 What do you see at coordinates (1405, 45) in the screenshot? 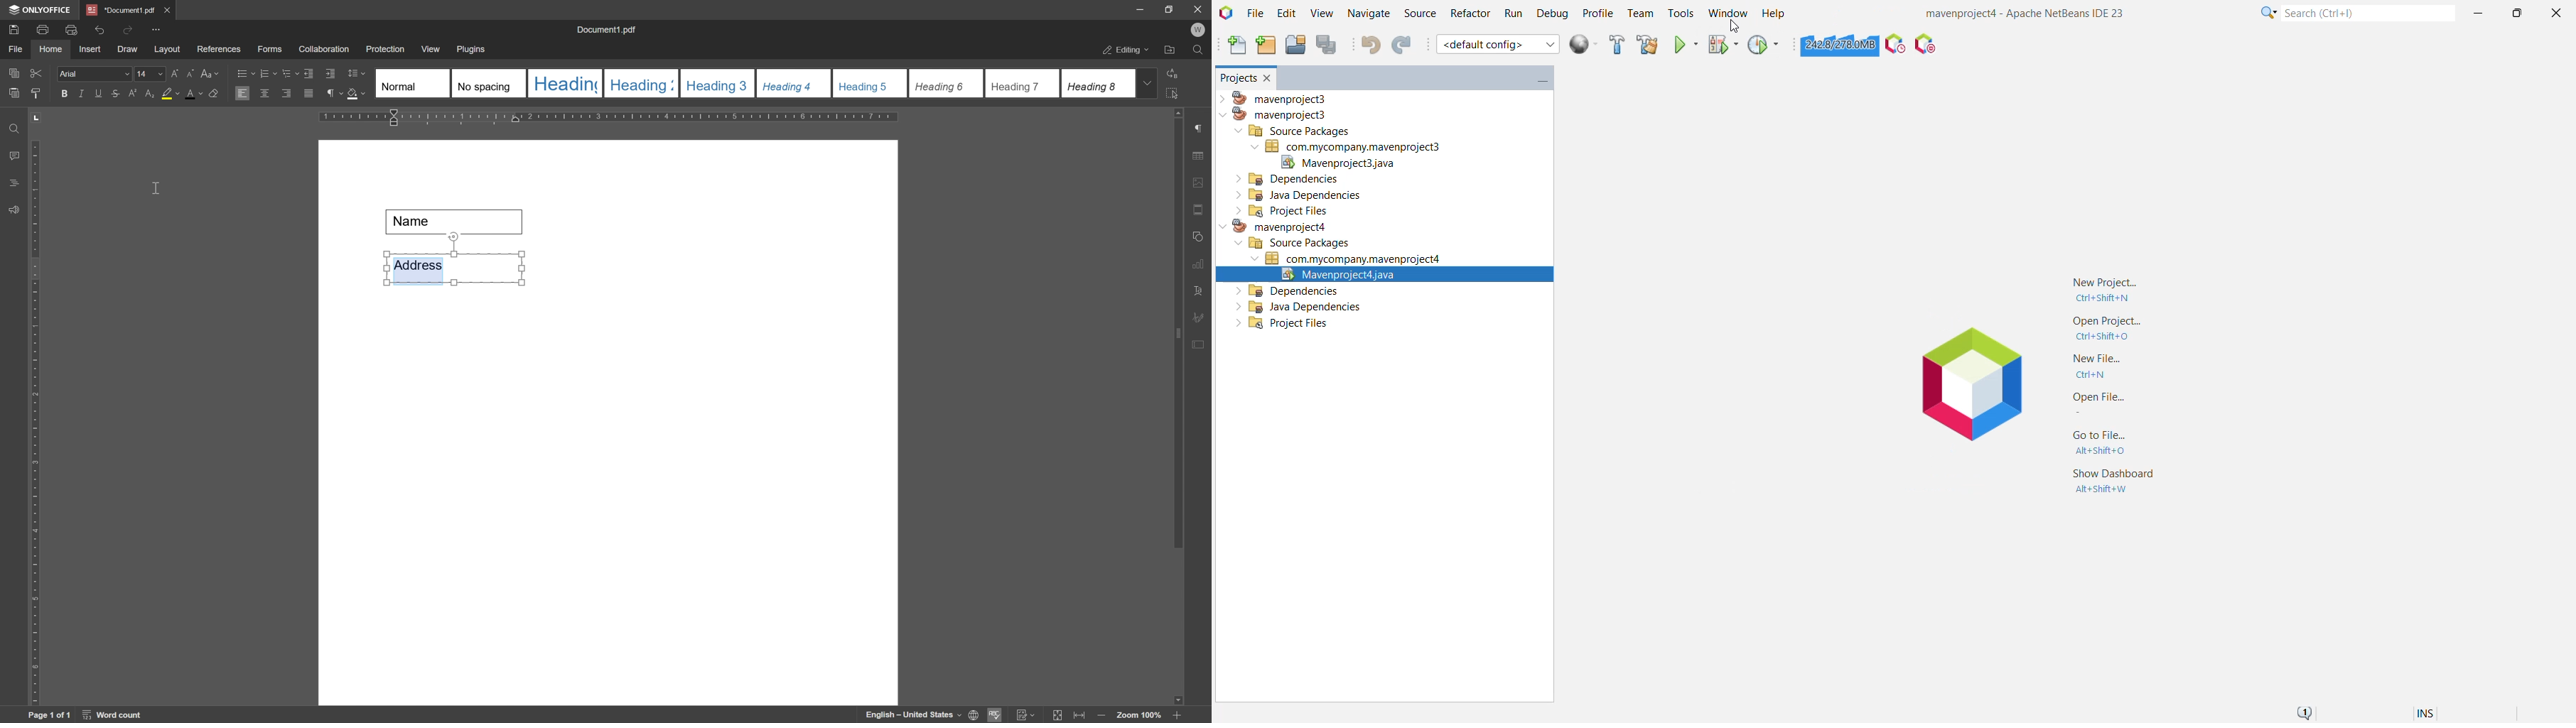
I see `Redo` at bounding box center [1405, 45].